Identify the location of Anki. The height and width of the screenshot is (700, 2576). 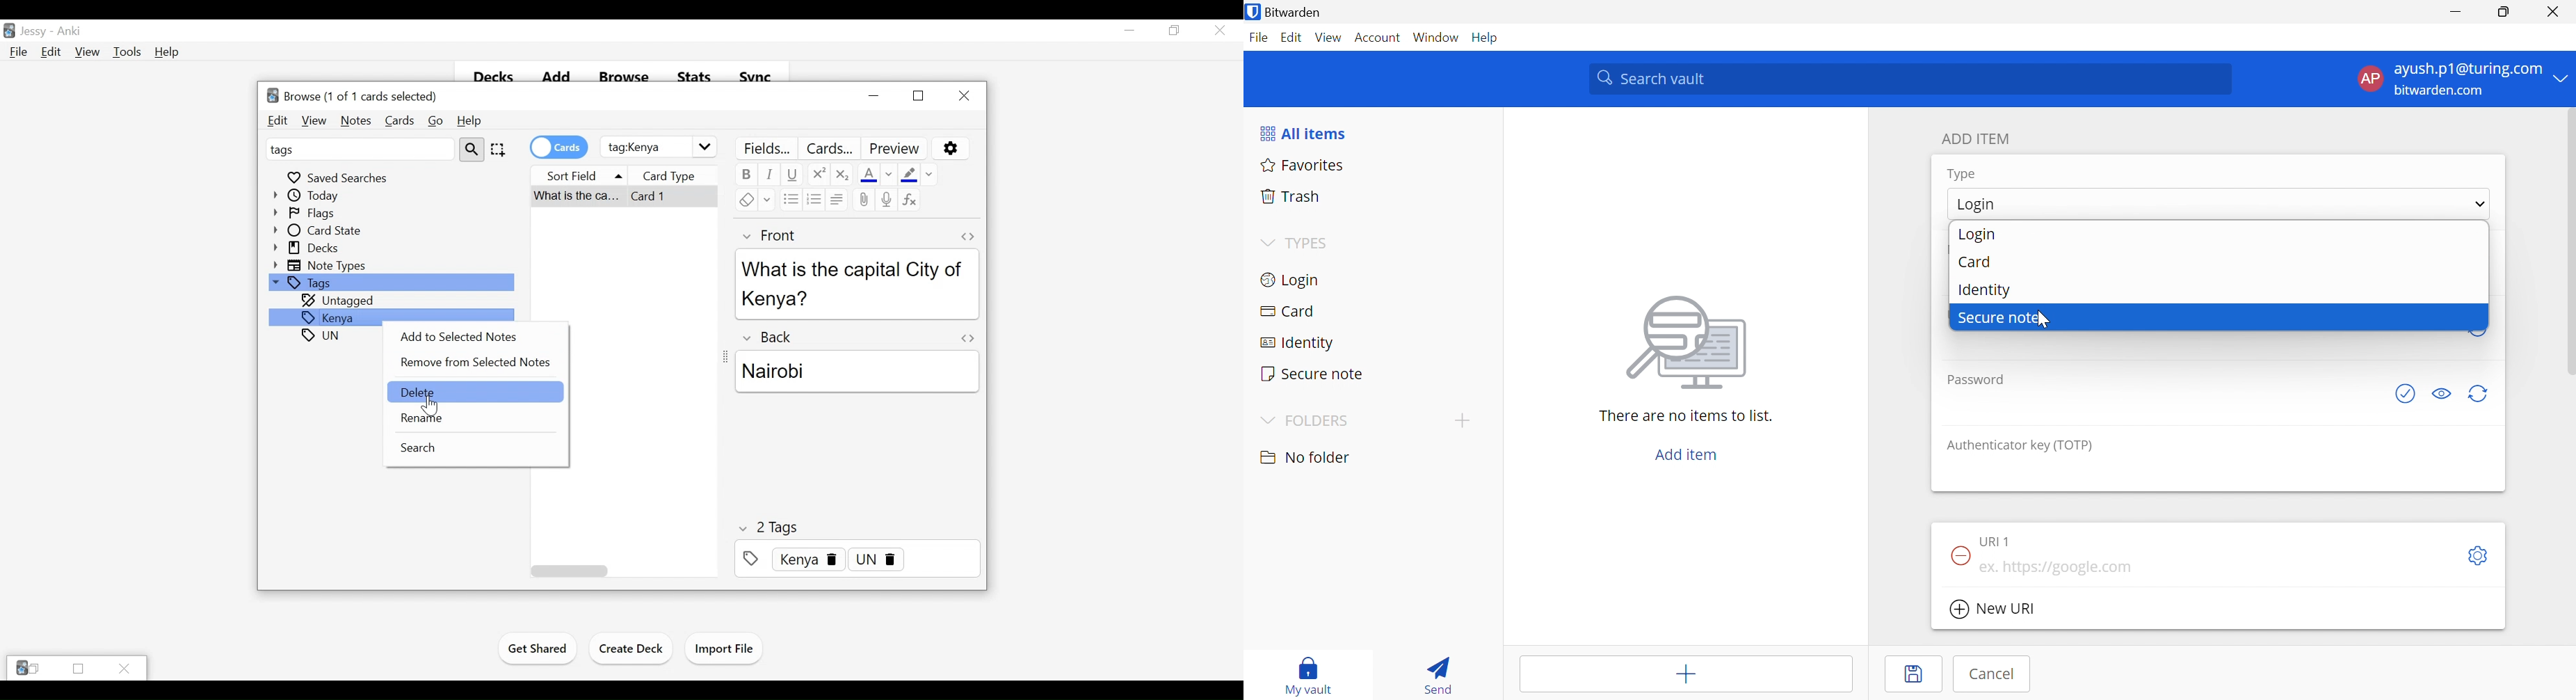
(69, 32).